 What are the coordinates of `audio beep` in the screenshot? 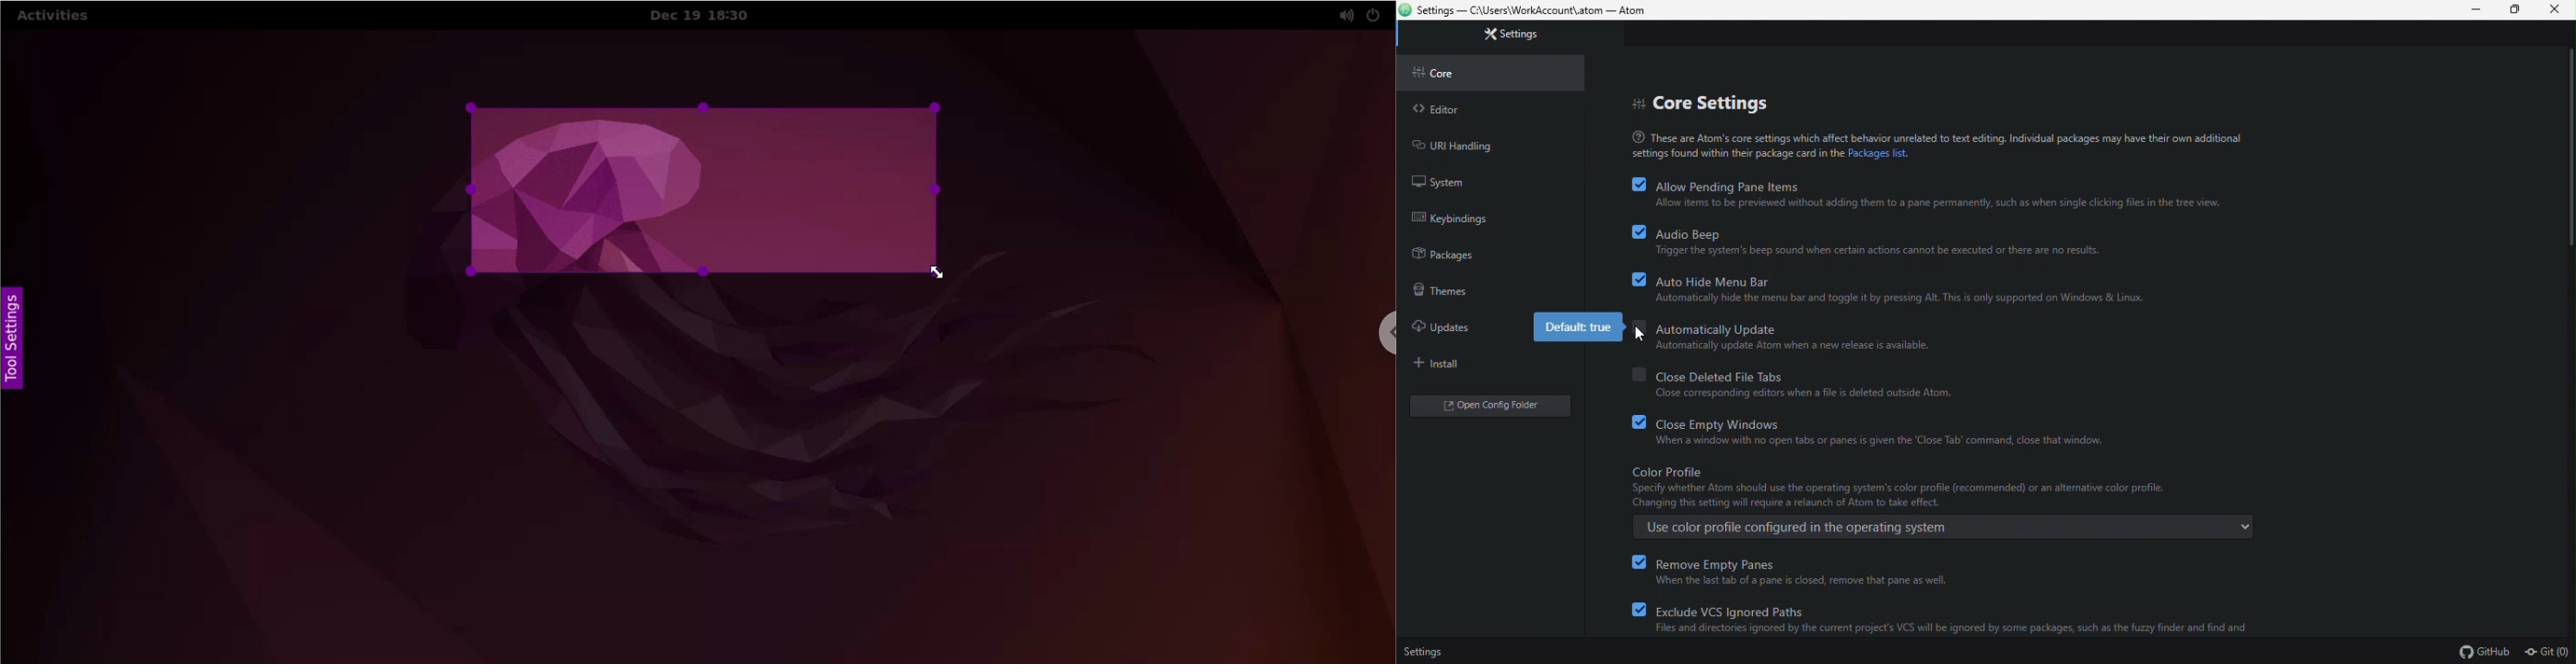 It's located at (1870, 242).